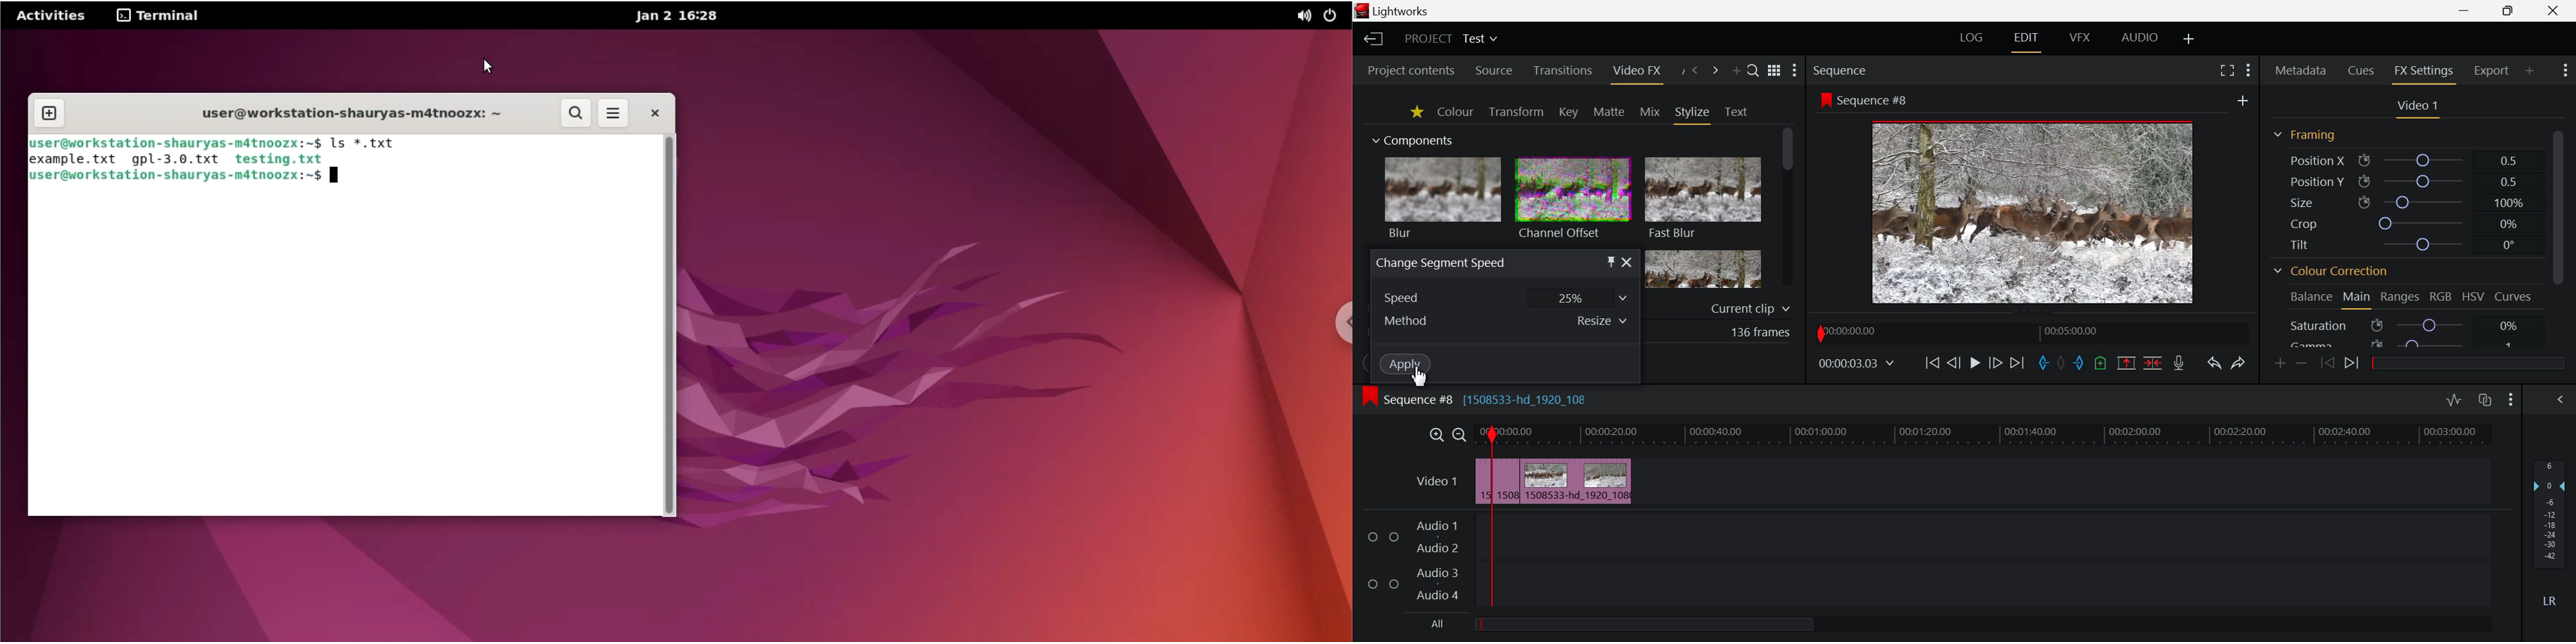 Image resolution: width=2576 pixels, height=644 pixels. I want to click on Fast Blur, so click(1704, 200).